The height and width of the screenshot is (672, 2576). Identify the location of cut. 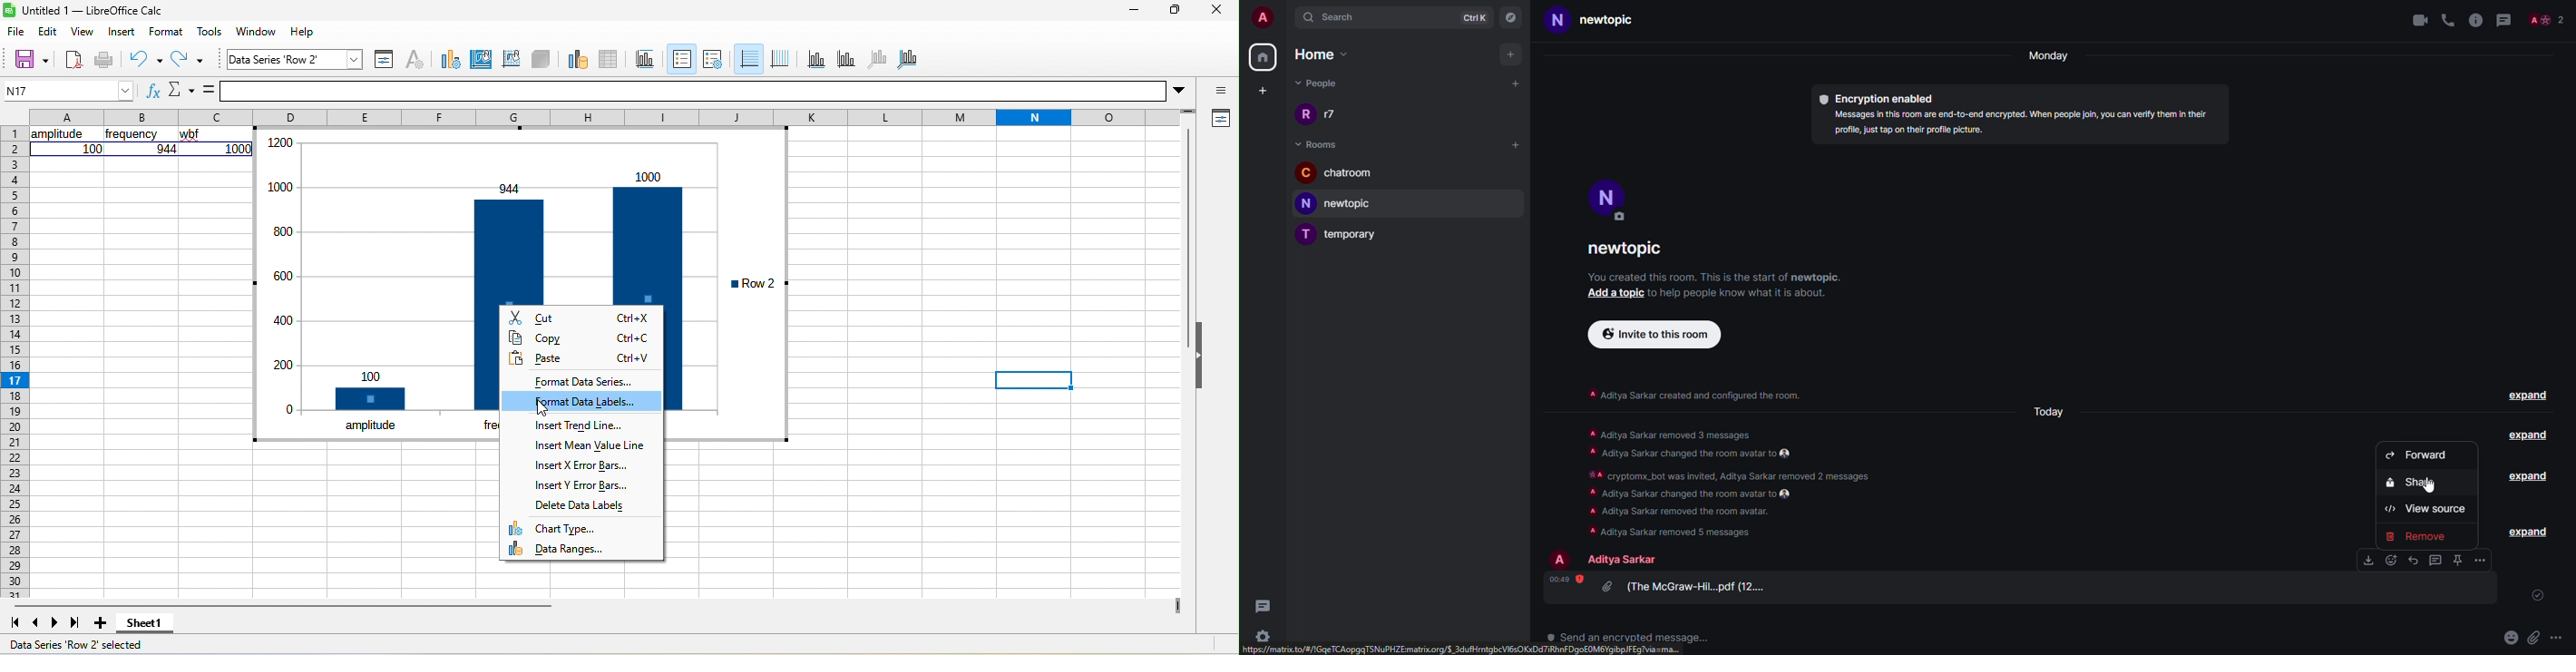
(580, 318).